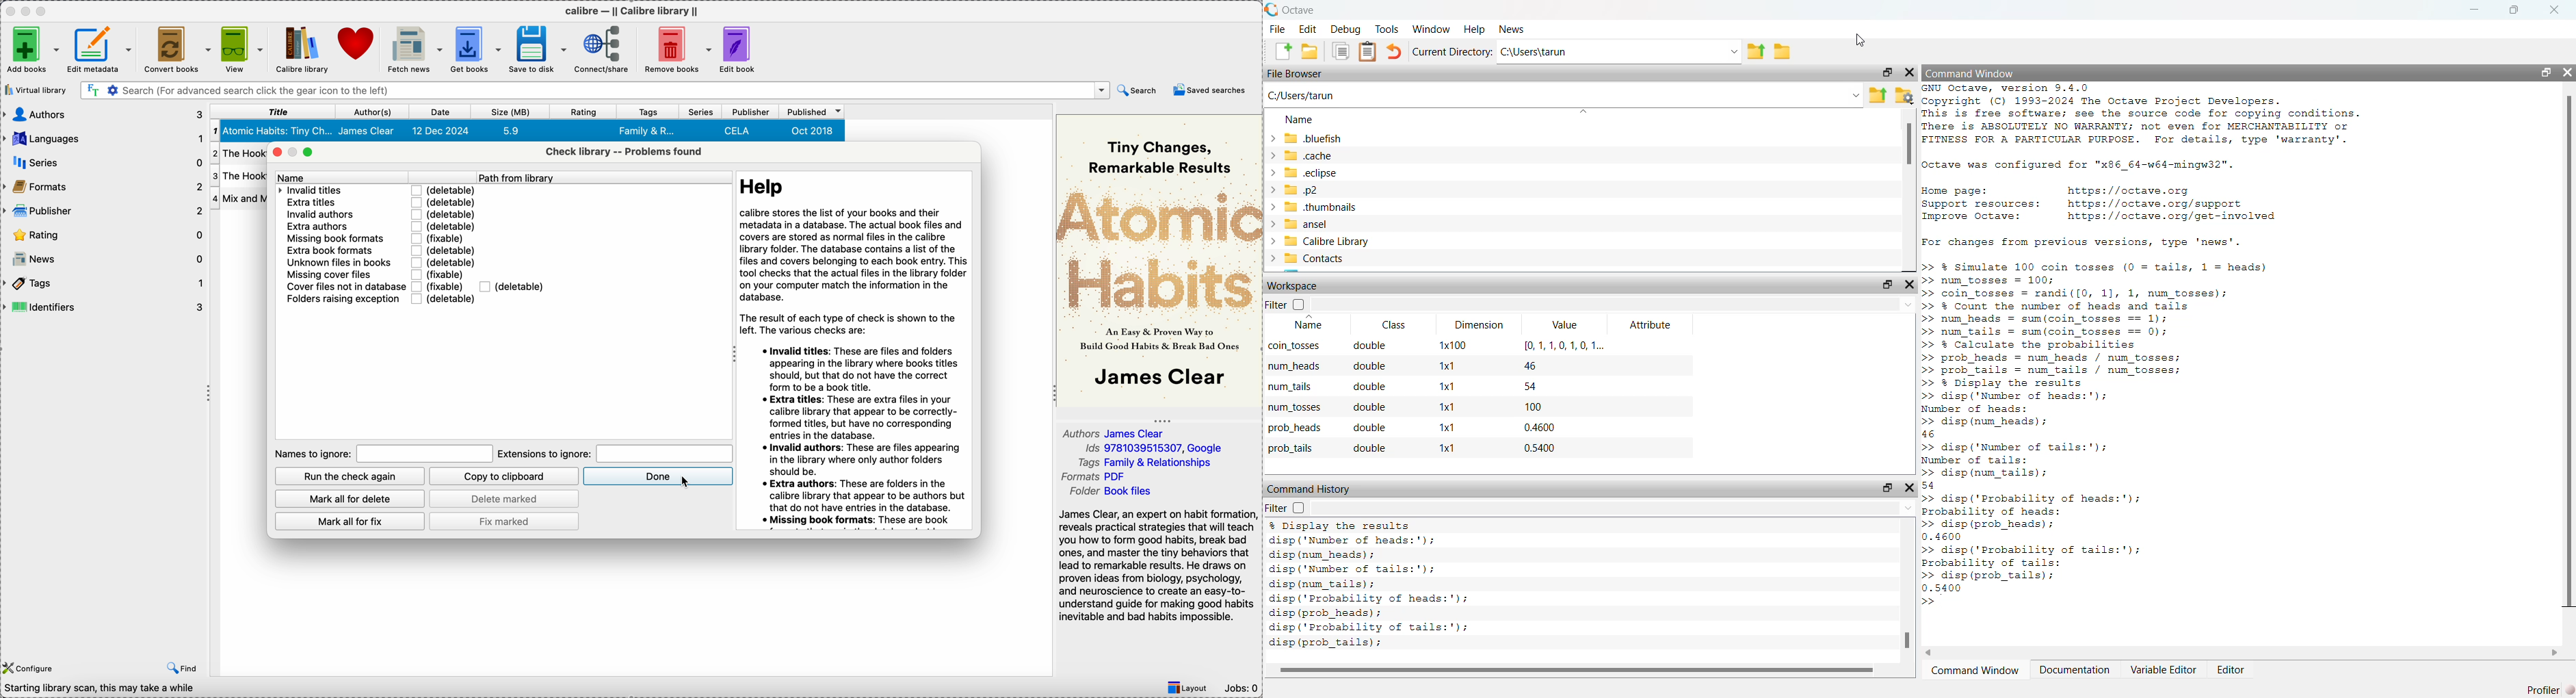  What do you see at coordinates (1906, 640) in the screenshot?
I see `scroll bar` at bounding box center [1906, 640].